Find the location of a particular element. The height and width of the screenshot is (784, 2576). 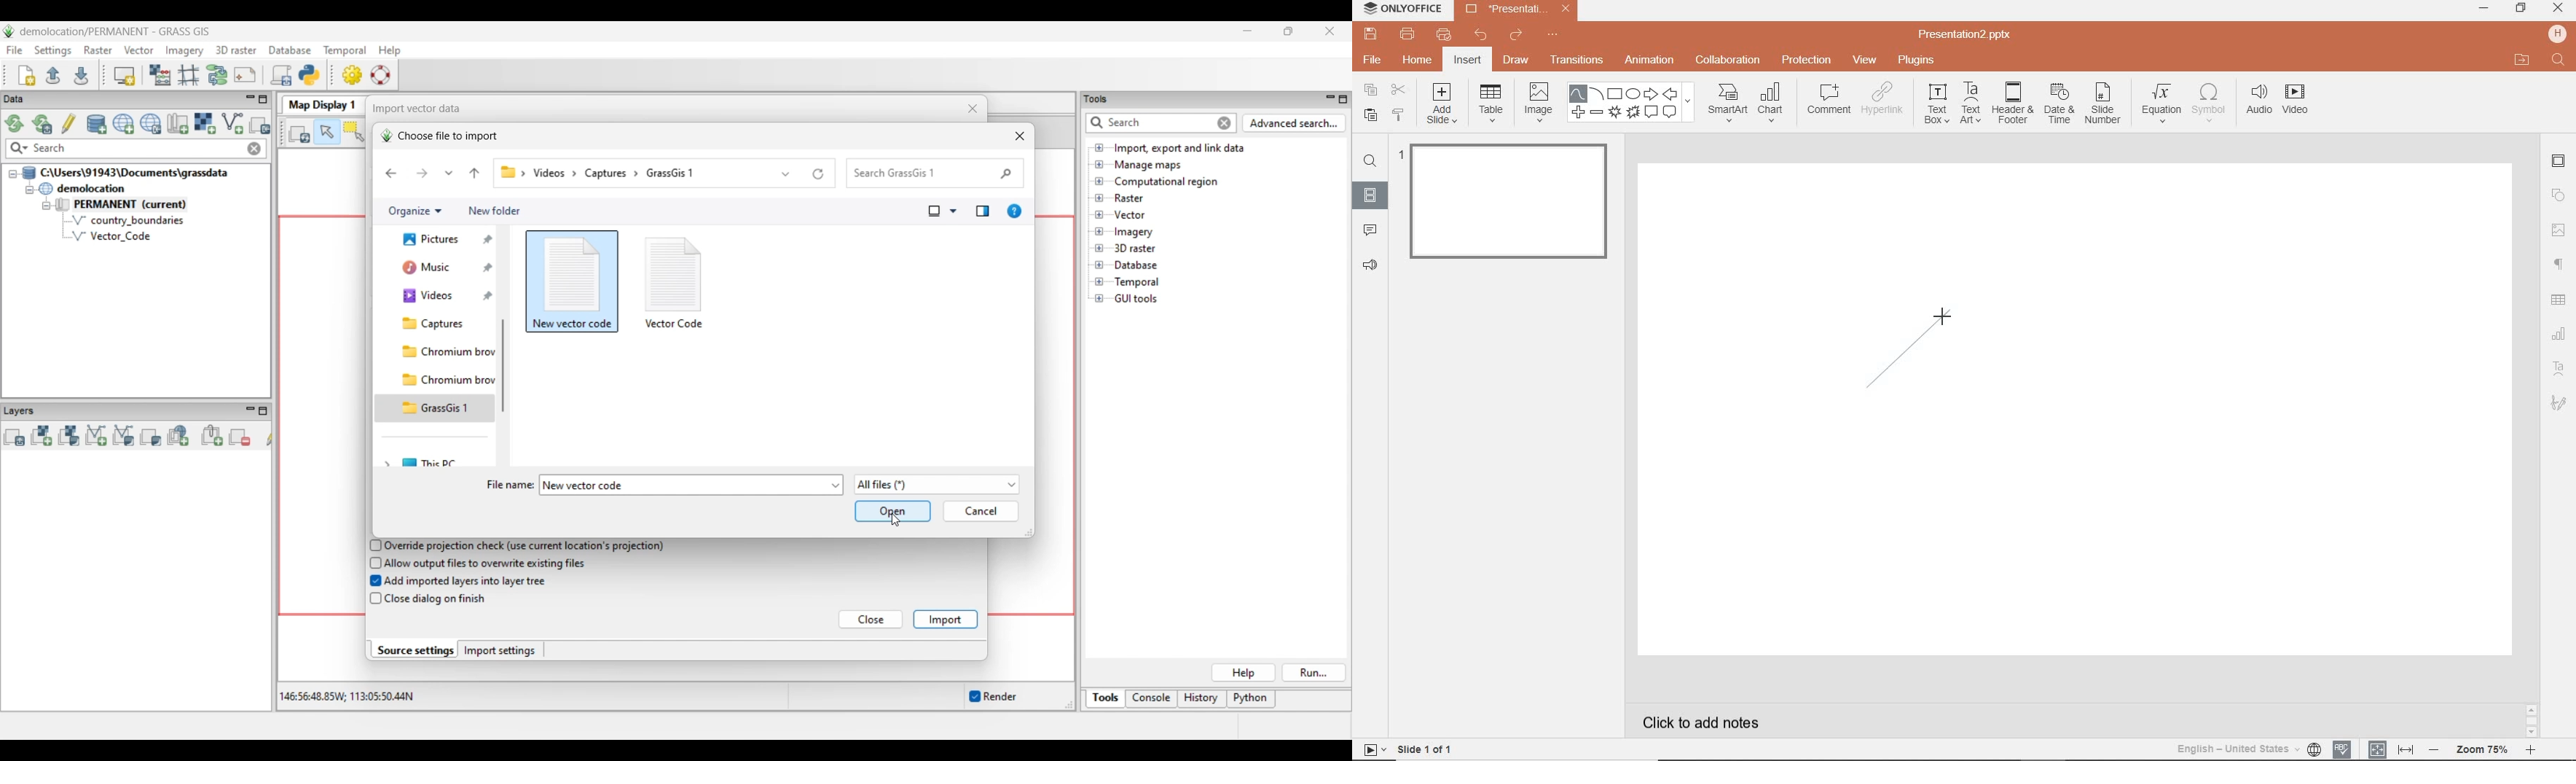

CUSTOMIZE QUICK ACCESS TOOLBAR is located at coordinates (1552, 37).